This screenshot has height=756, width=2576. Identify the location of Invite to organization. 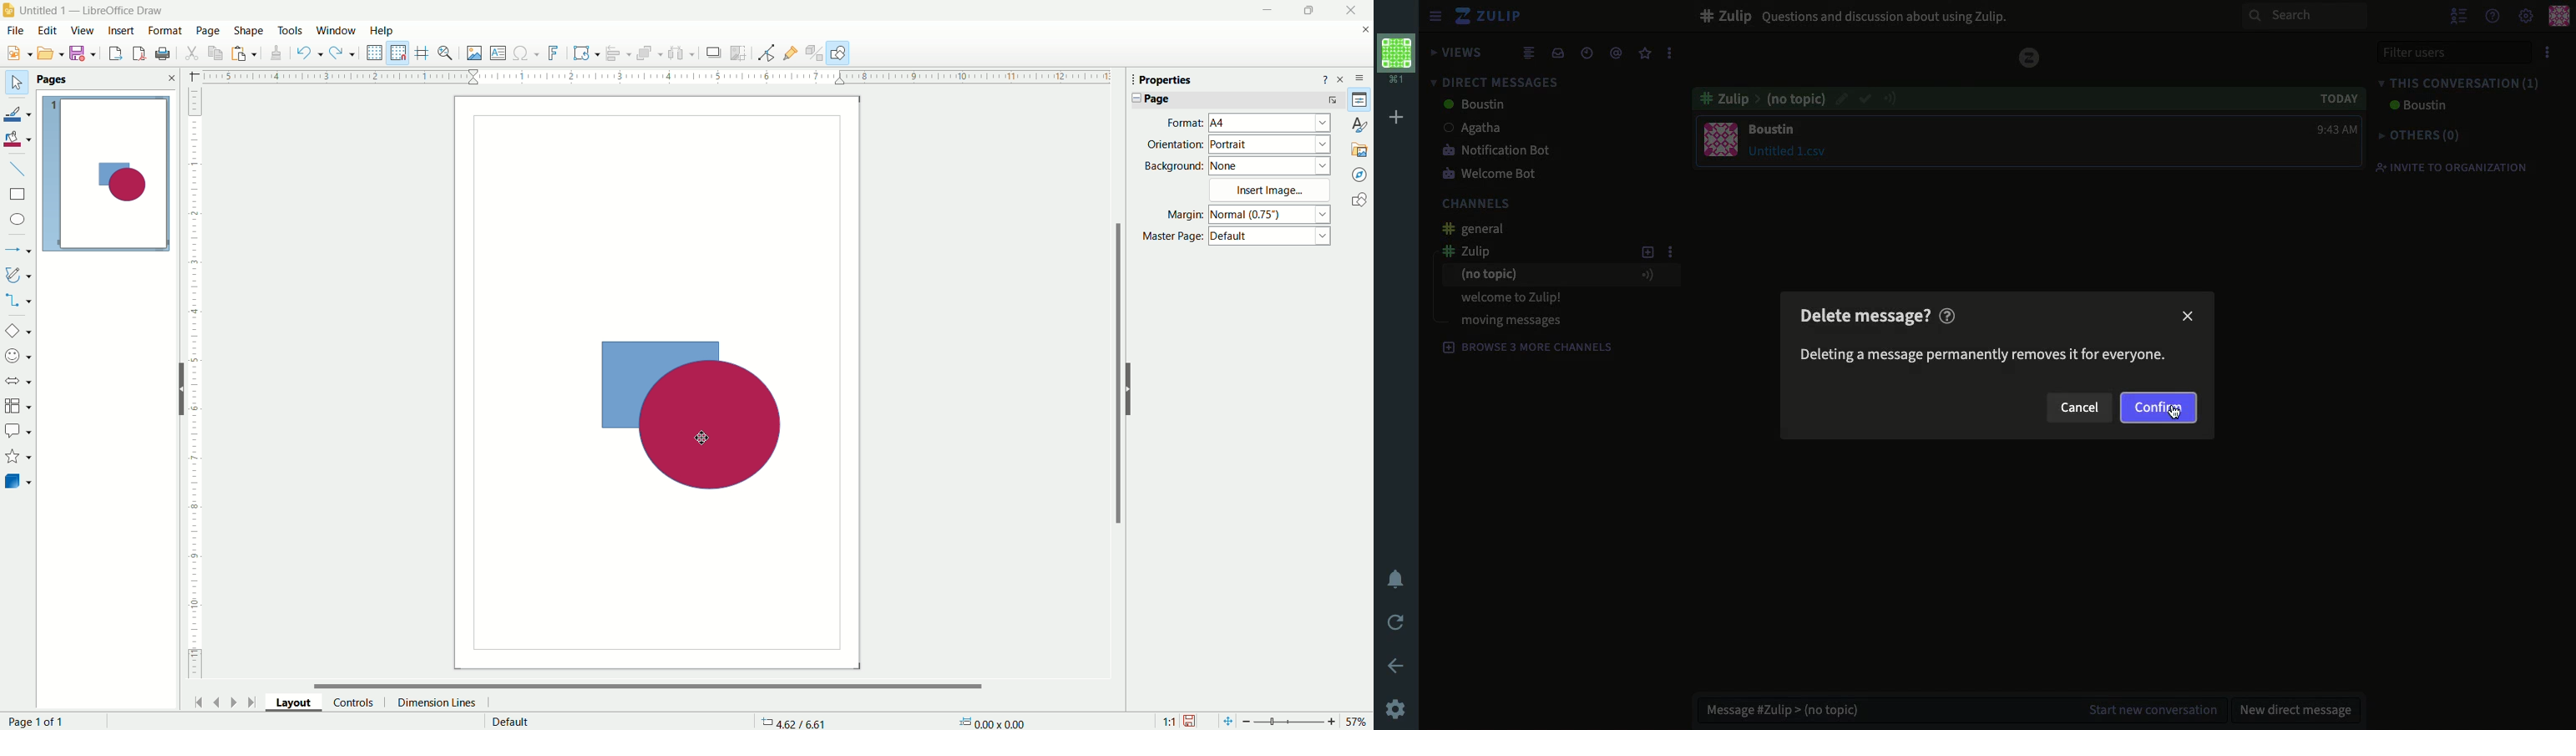
(2459, 169).